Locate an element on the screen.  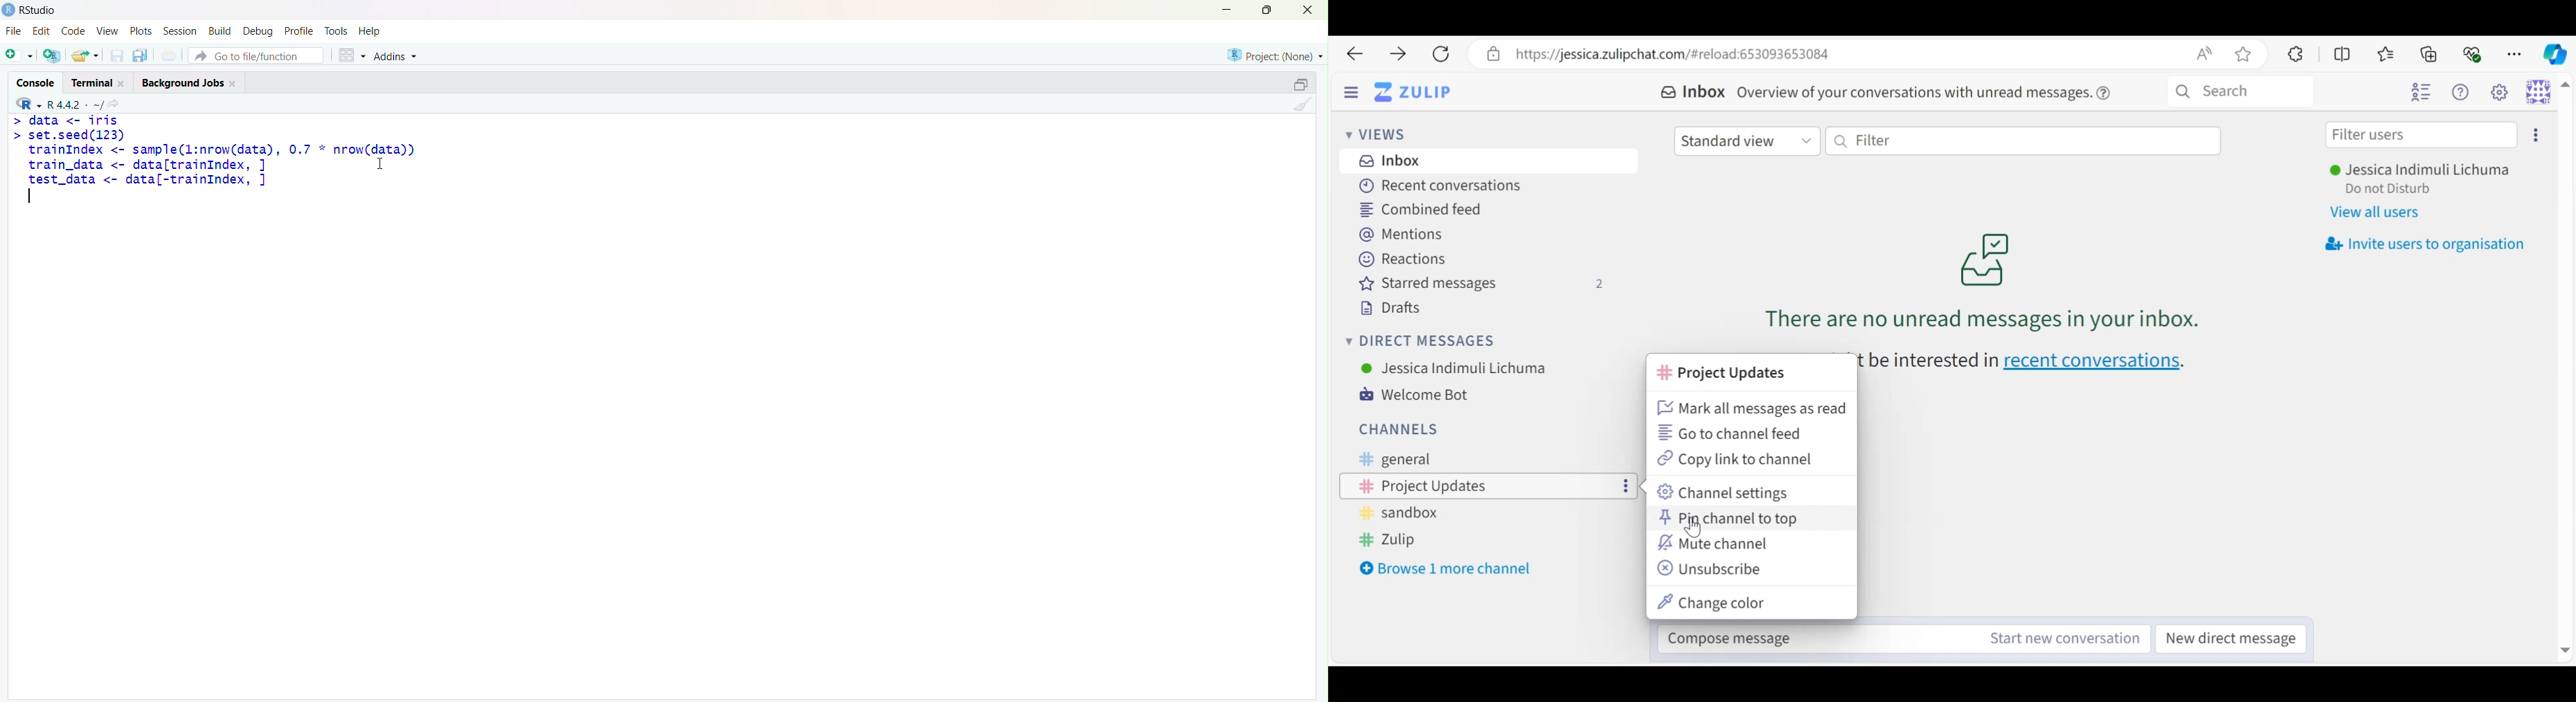
Maximize/ Restore is located at coordinates (1298, 83).